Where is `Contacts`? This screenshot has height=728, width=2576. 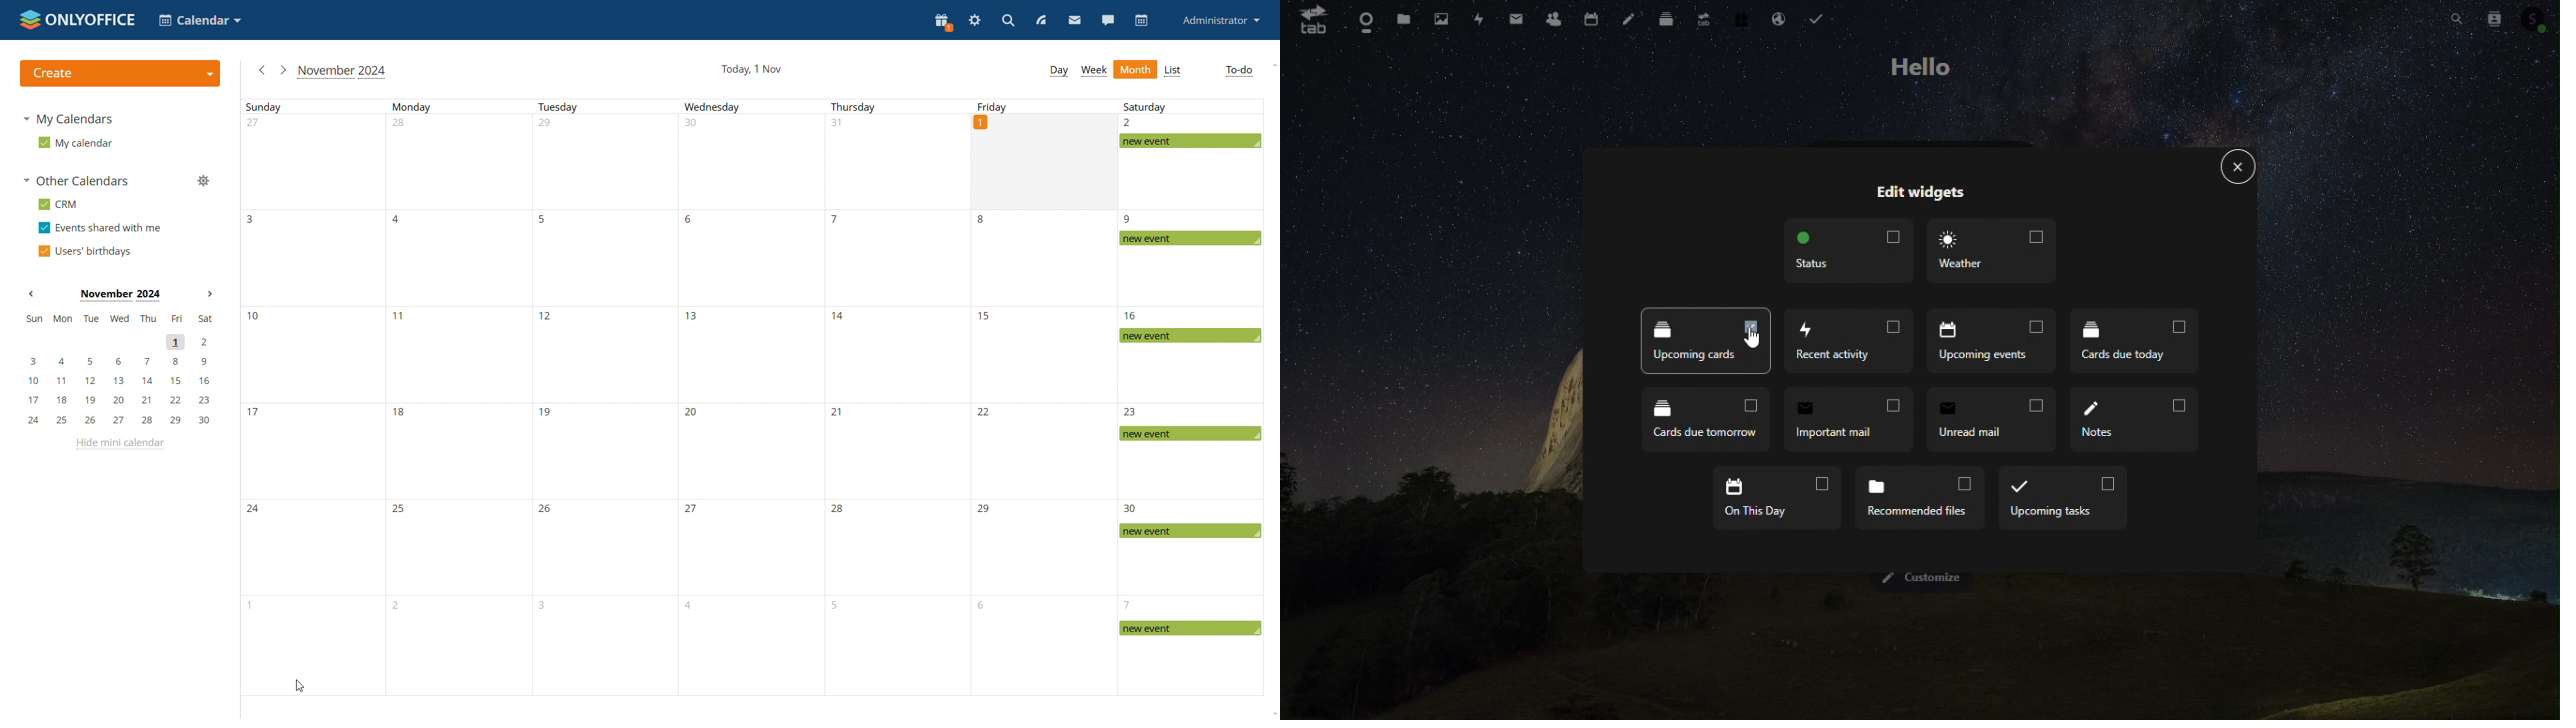 Contacts is located at coordinates (2498, 17).